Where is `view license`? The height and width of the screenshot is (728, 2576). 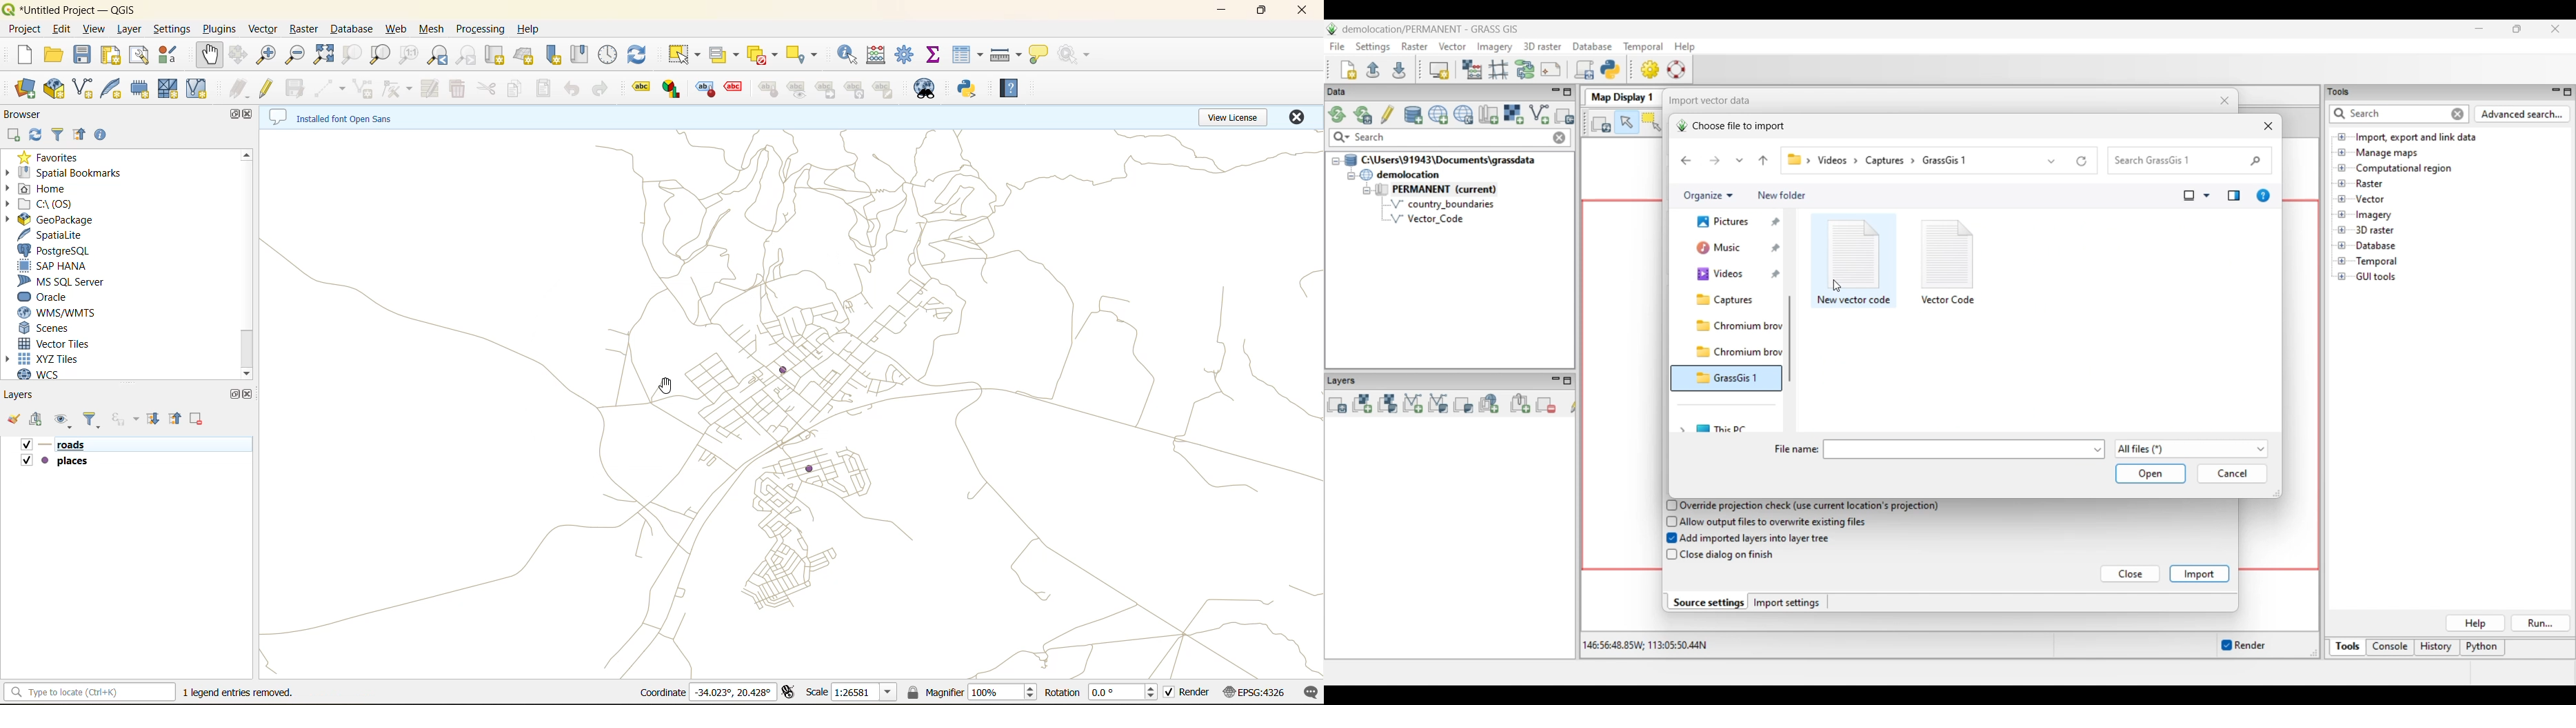 view license is located at coordinates (1237, 117).